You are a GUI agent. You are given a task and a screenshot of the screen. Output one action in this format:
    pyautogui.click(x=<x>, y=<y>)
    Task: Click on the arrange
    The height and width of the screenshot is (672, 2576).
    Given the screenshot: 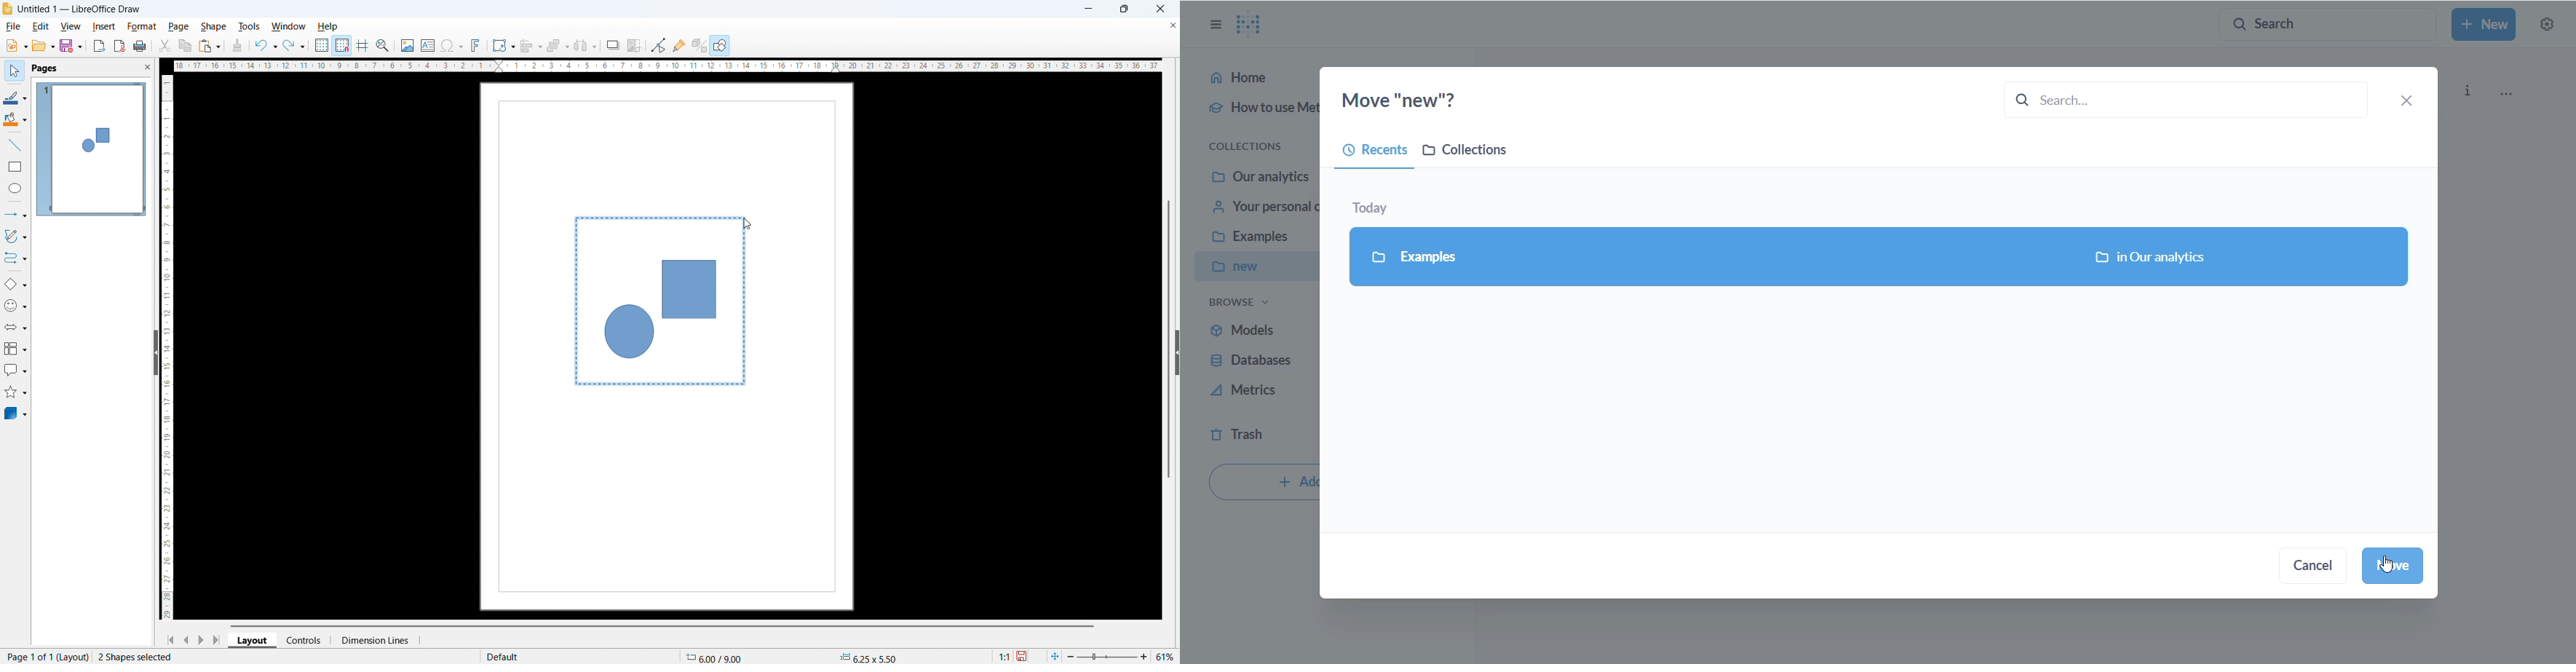 What is the action you would take?
    pyautogui.click(x=557, y=46)
    